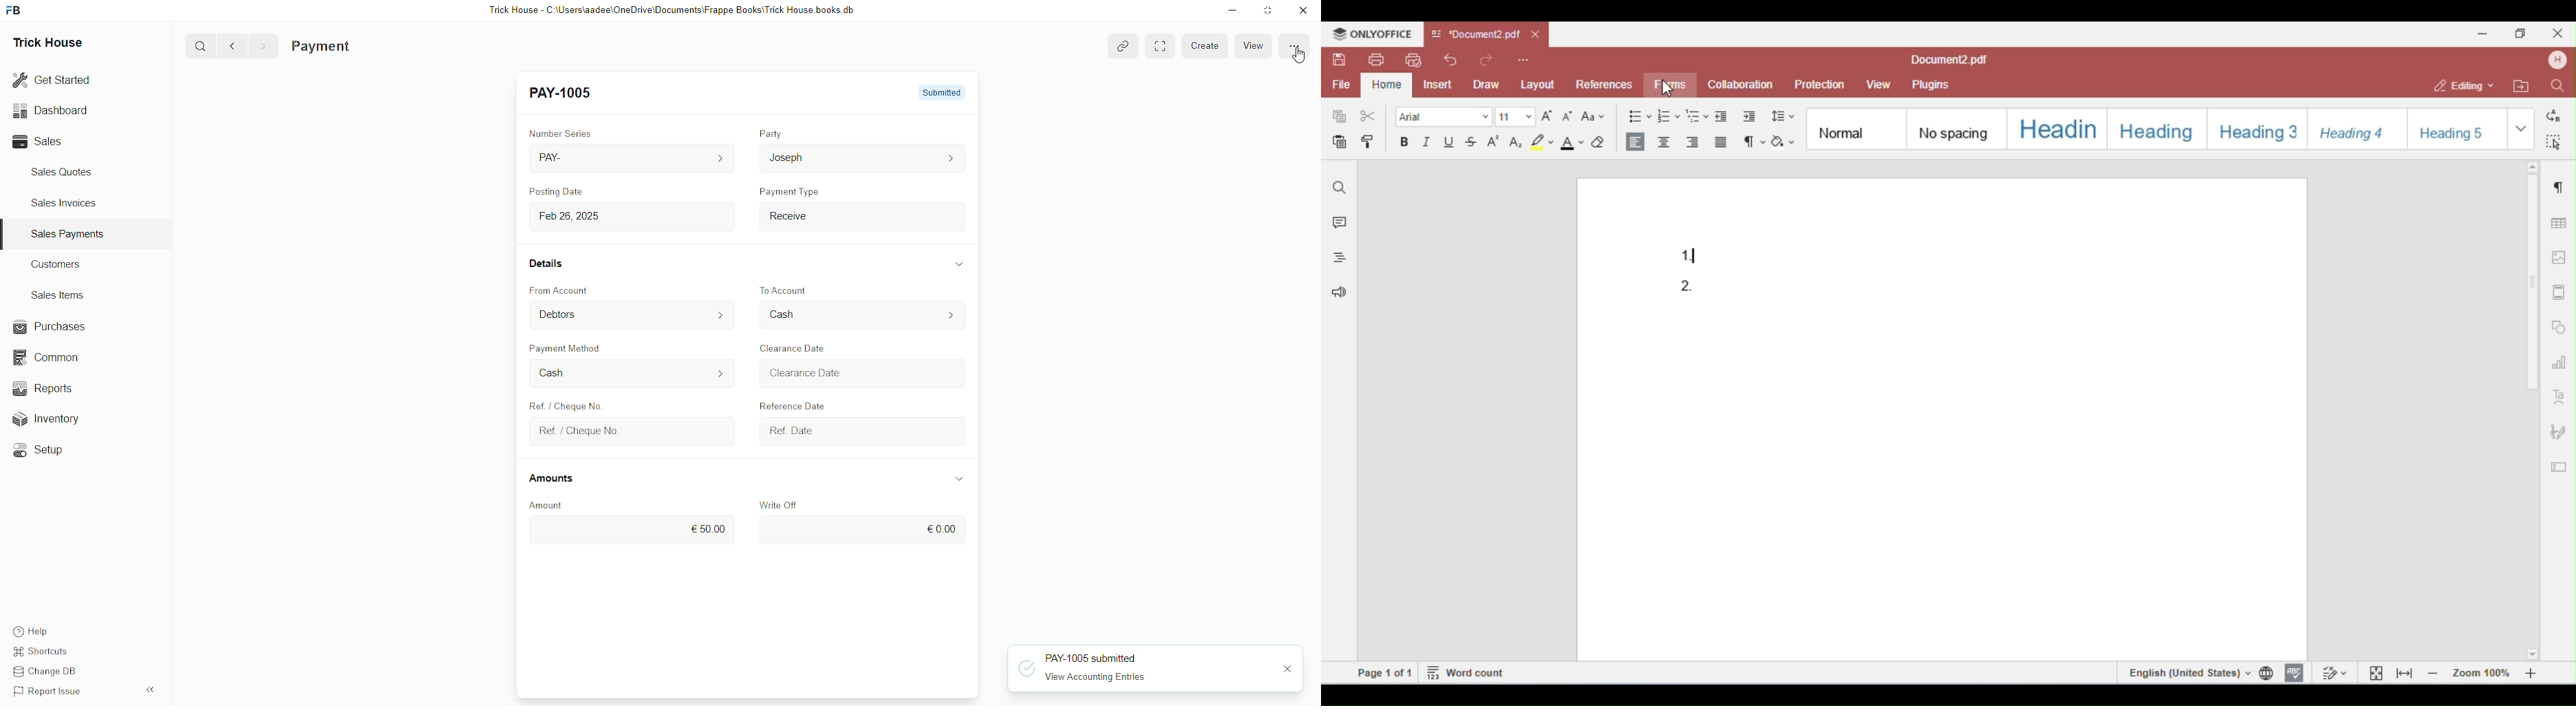 This screenshot has width=2576, height=728. Describe the element at coordinates (857, 314) in the screenshot. I see `To Account` at that location.